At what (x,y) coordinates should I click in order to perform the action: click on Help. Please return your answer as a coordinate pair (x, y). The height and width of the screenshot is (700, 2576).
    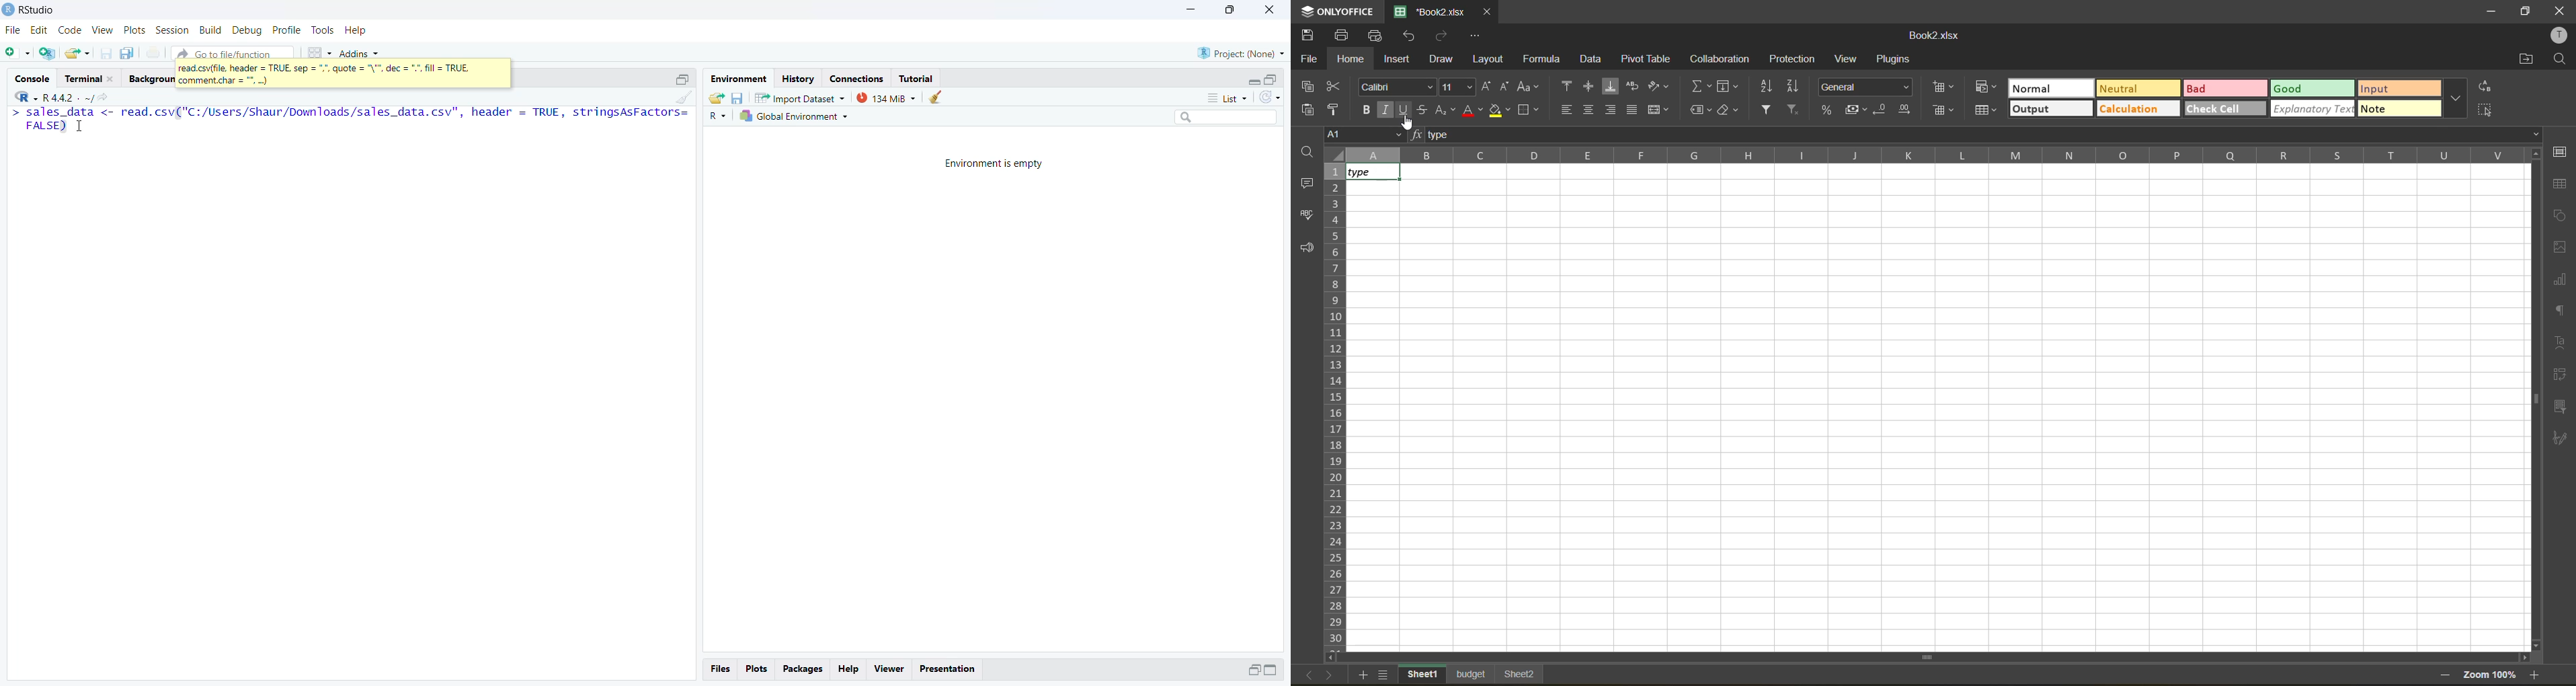
    Looking at the image, I should click on (356, 30).